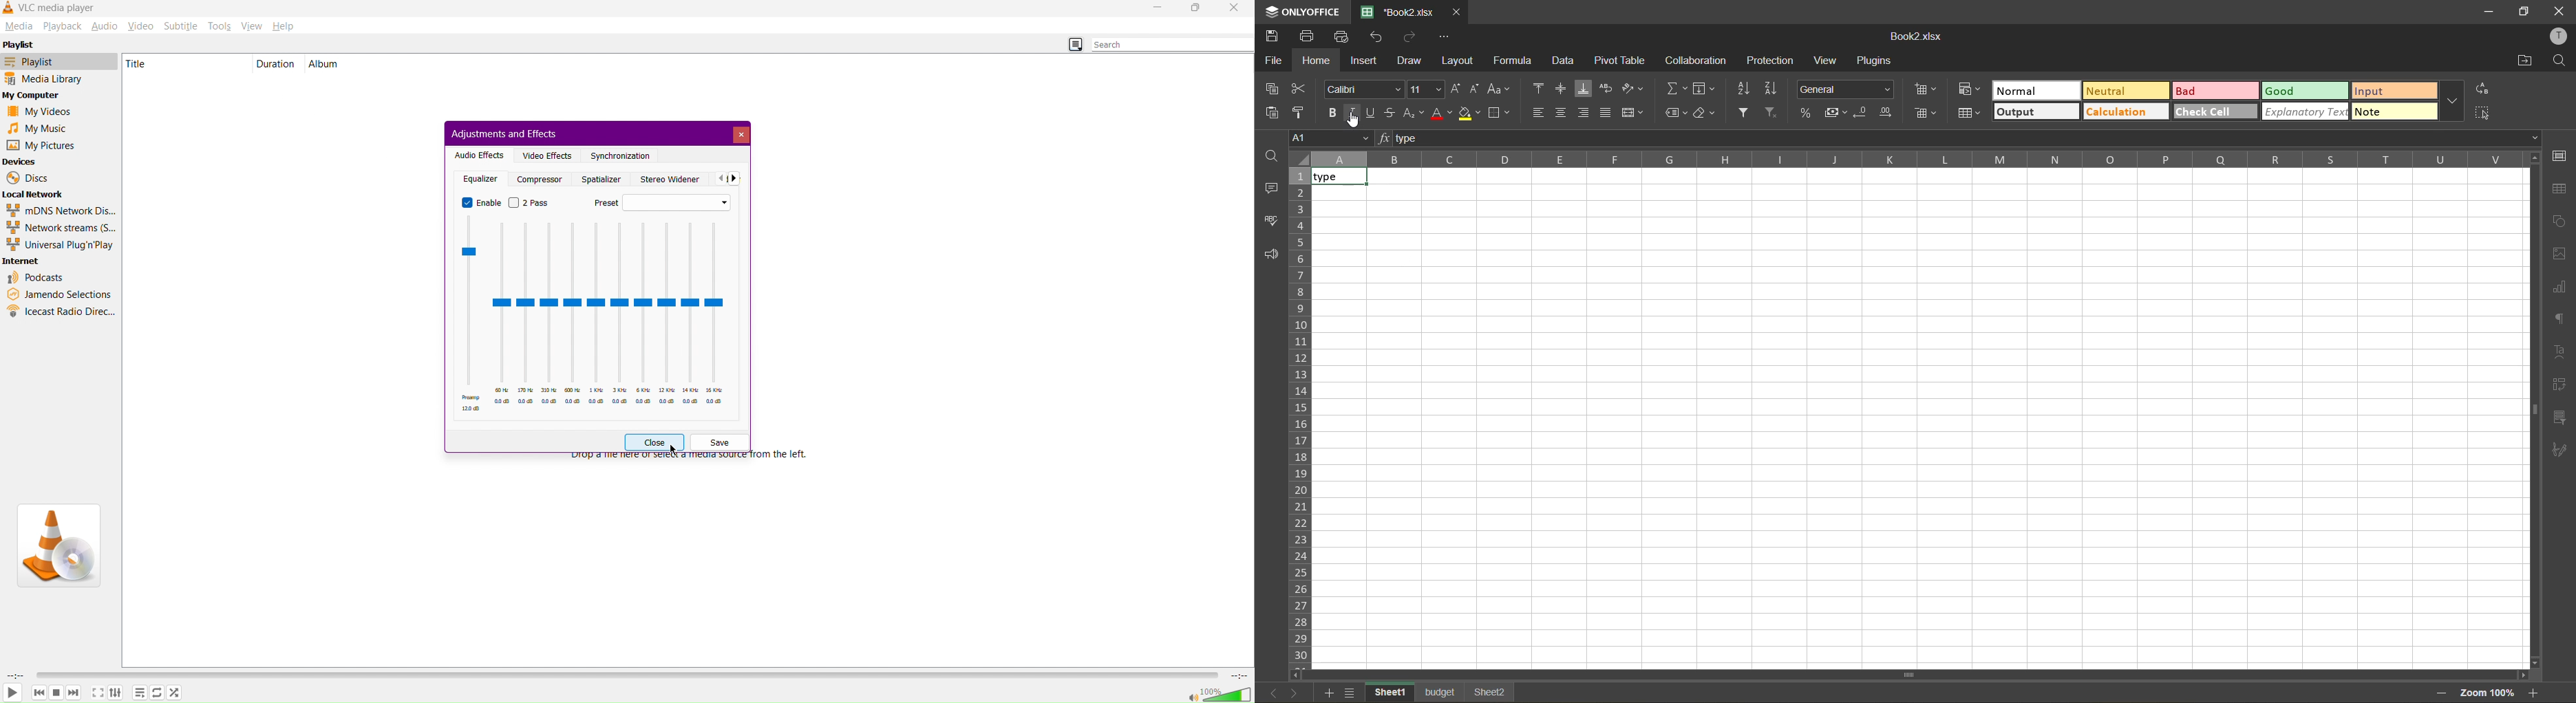  I want to click on summation, so click(1676, 91).